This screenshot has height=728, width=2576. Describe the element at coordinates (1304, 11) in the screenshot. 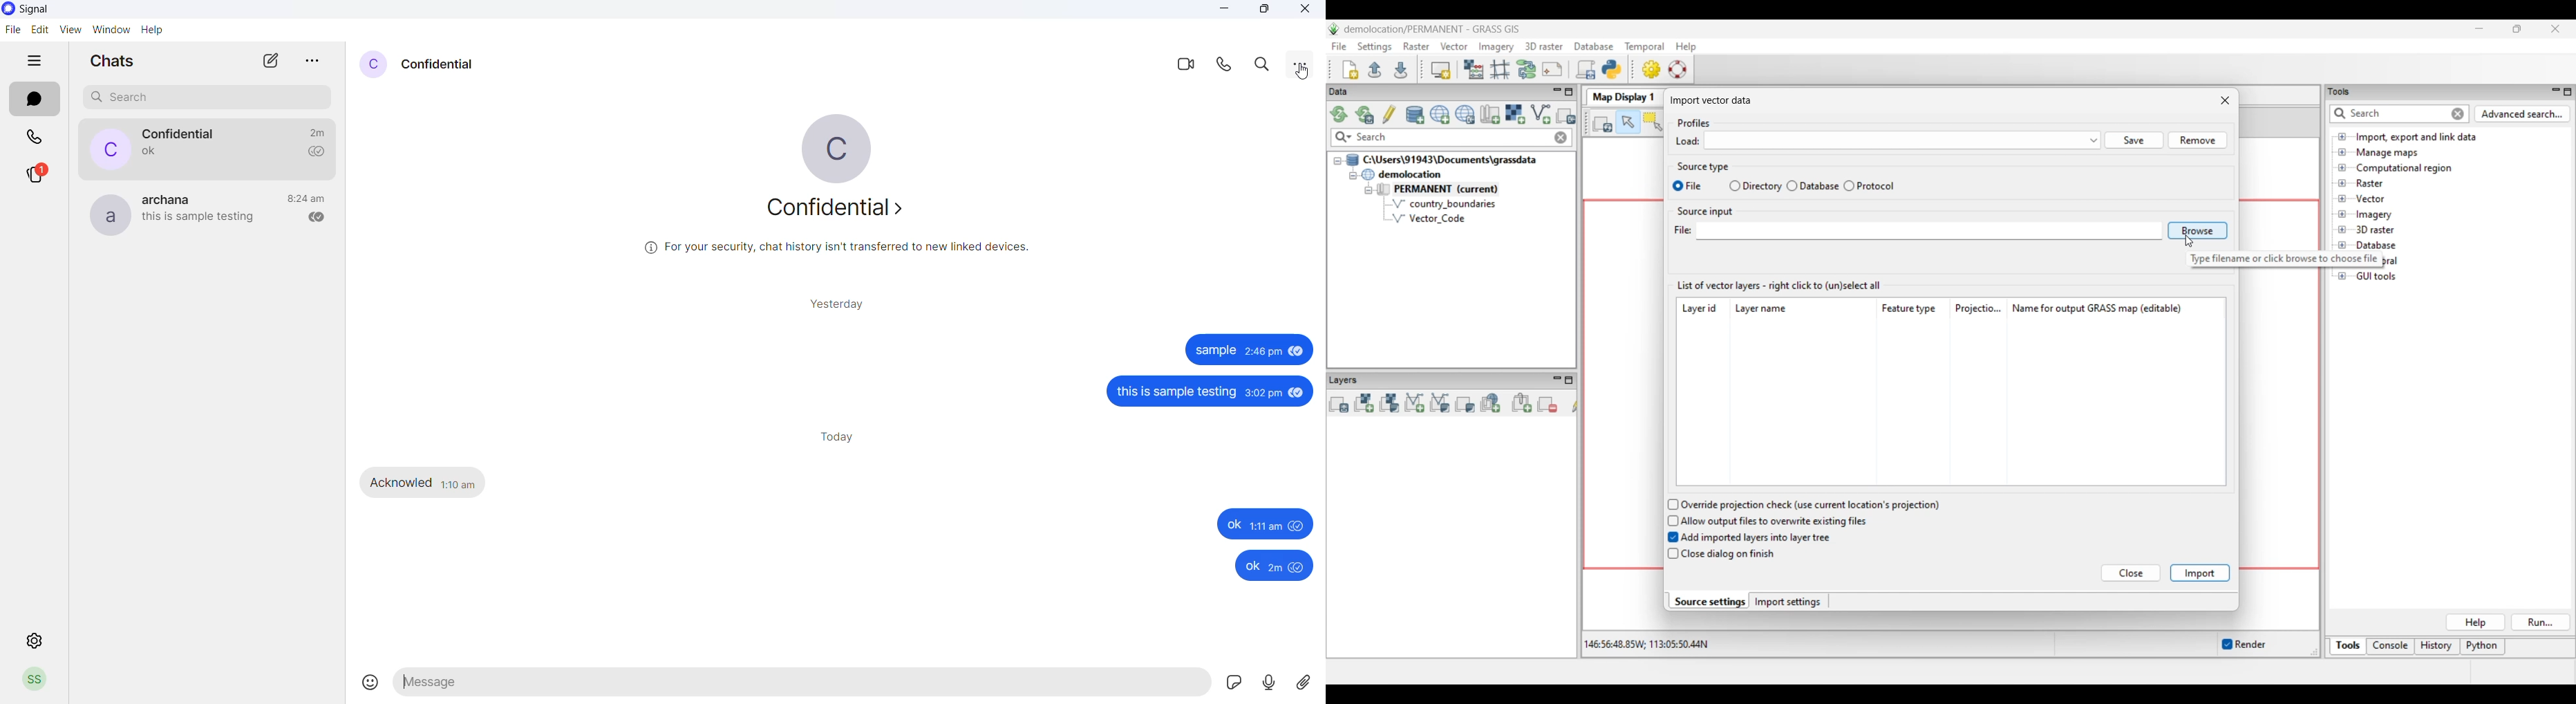

I see `close` at that location.